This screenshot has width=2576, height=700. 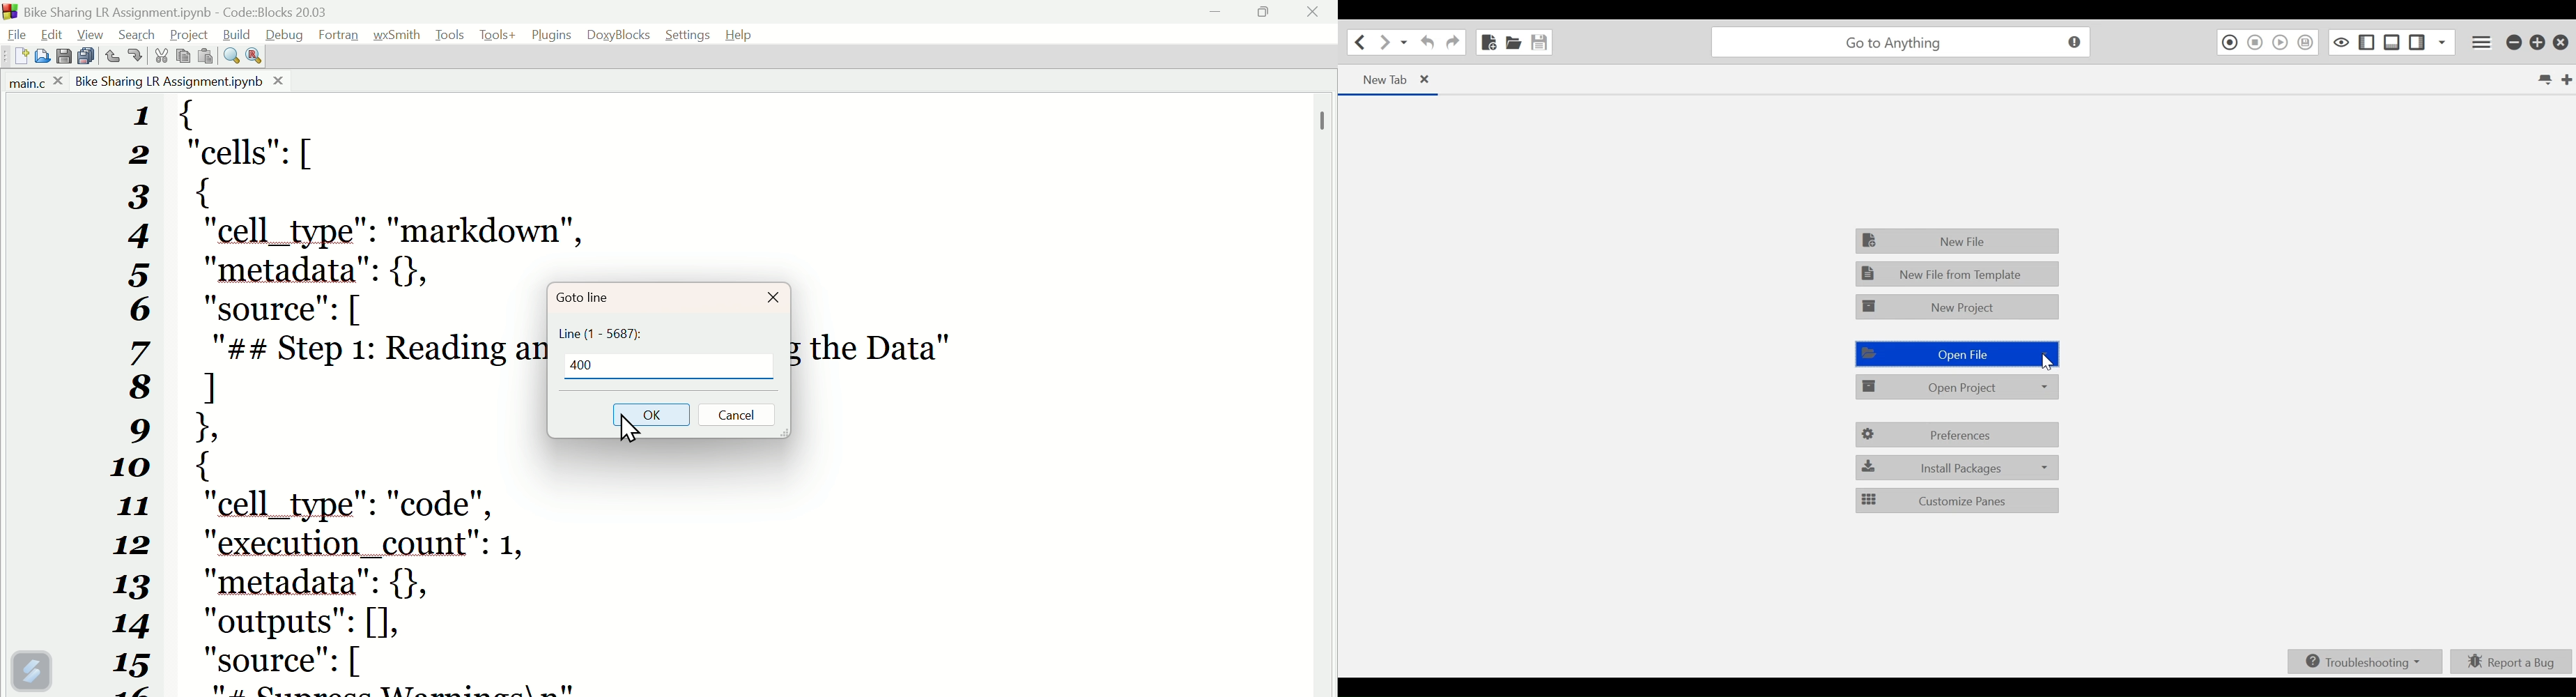 I want to click on maximise, so click(x=1269, y=15).